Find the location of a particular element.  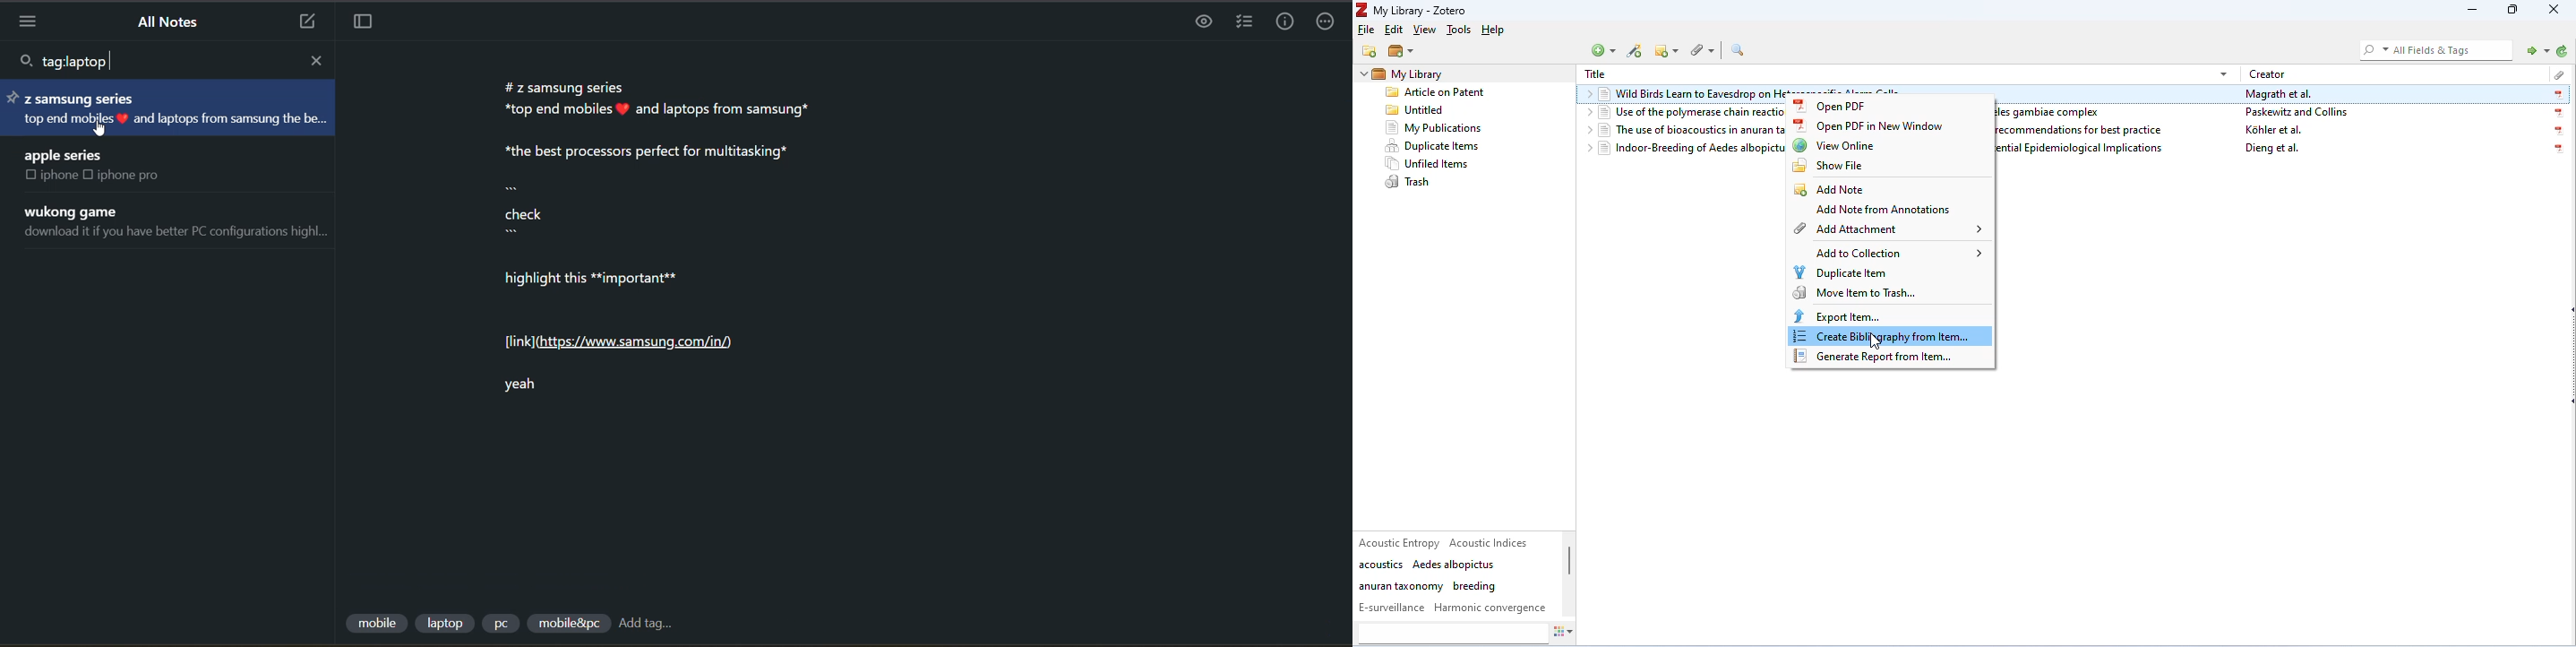

E surveniance Harmonic convergence is located at coordinates (1453, 608).